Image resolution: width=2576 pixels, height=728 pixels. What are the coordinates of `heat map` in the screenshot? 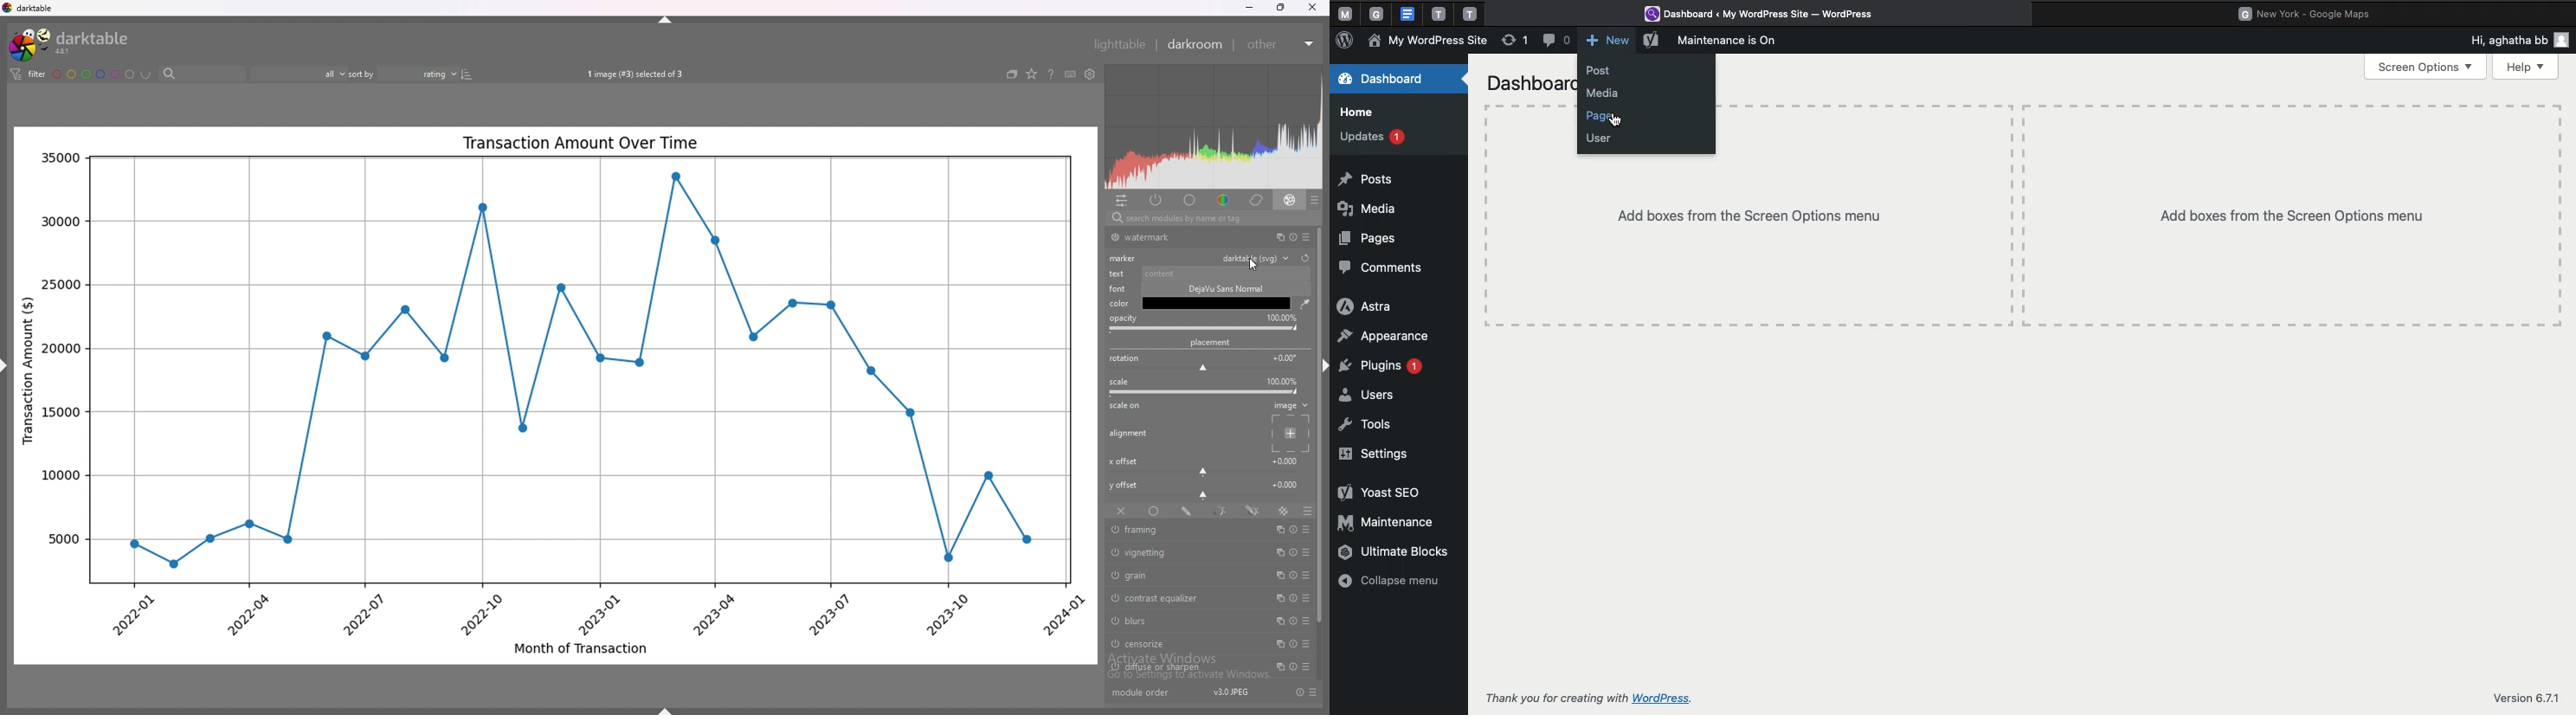 It's located at (1214, 127).